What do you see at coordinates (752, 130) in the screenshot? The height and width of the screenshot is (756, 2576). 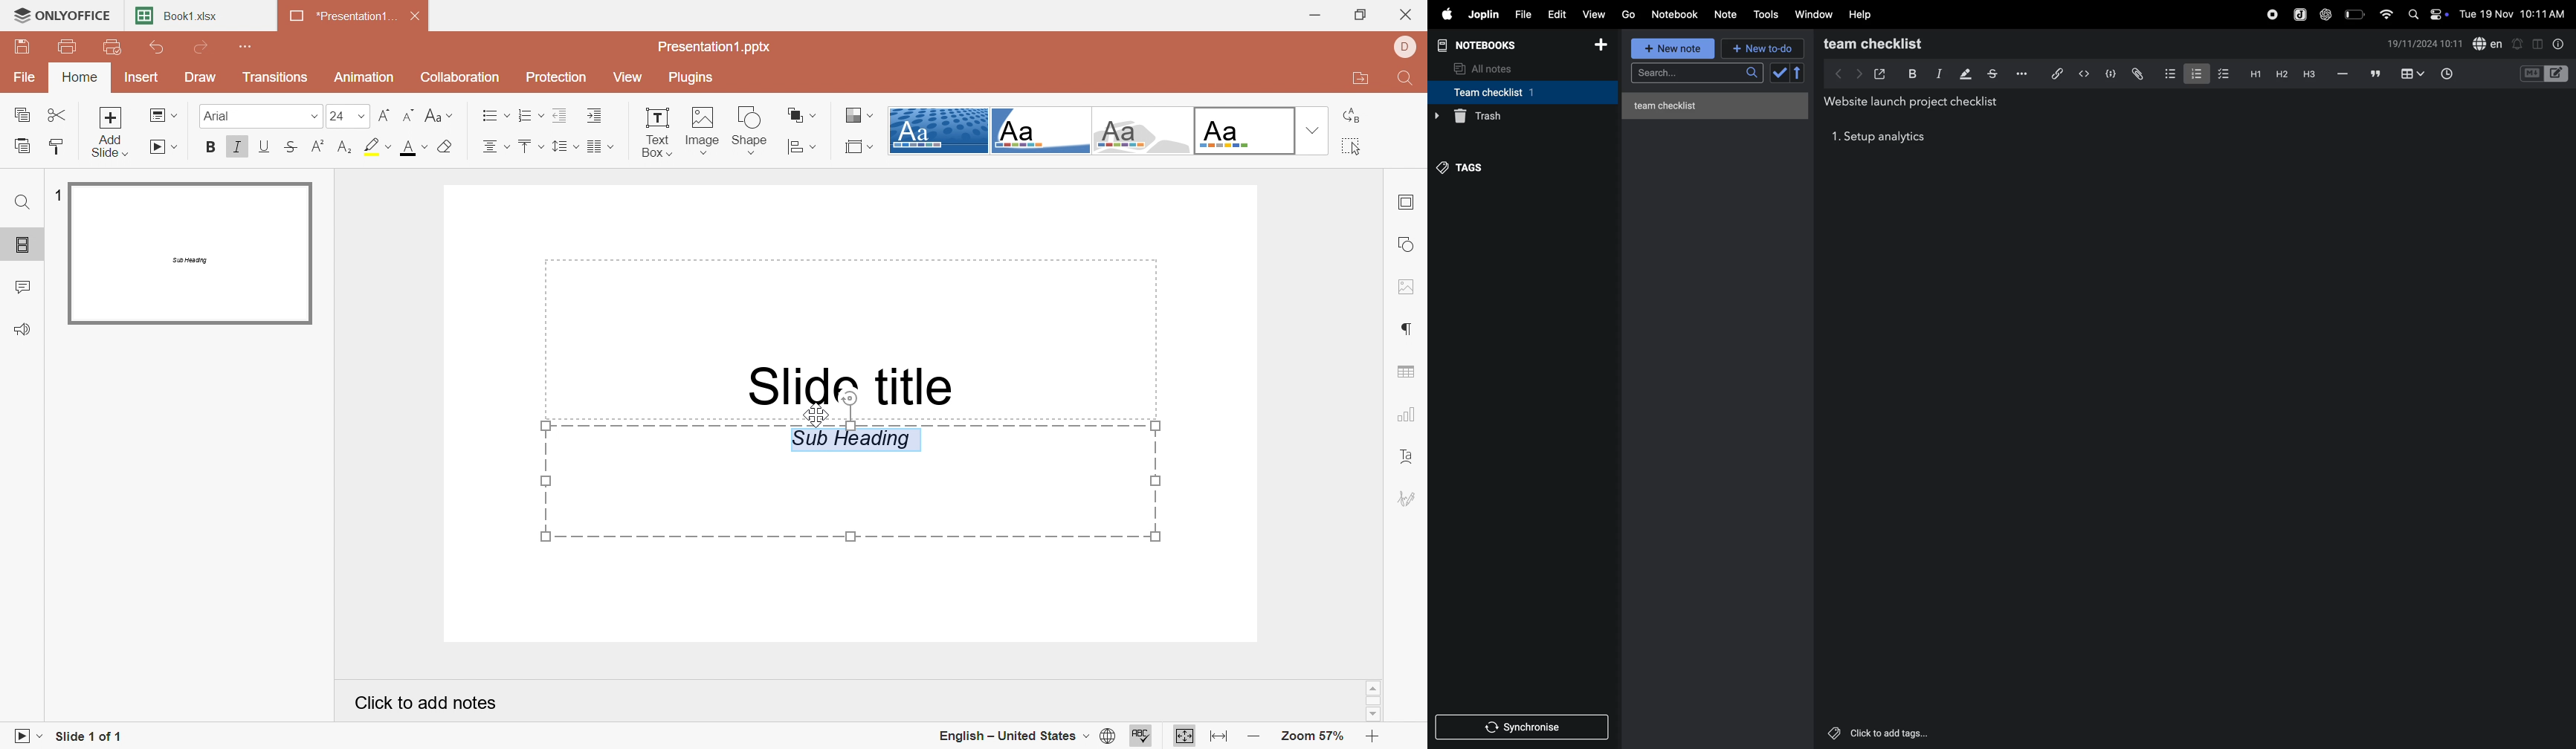 I see `Shape` at bounding box center [752, 130].